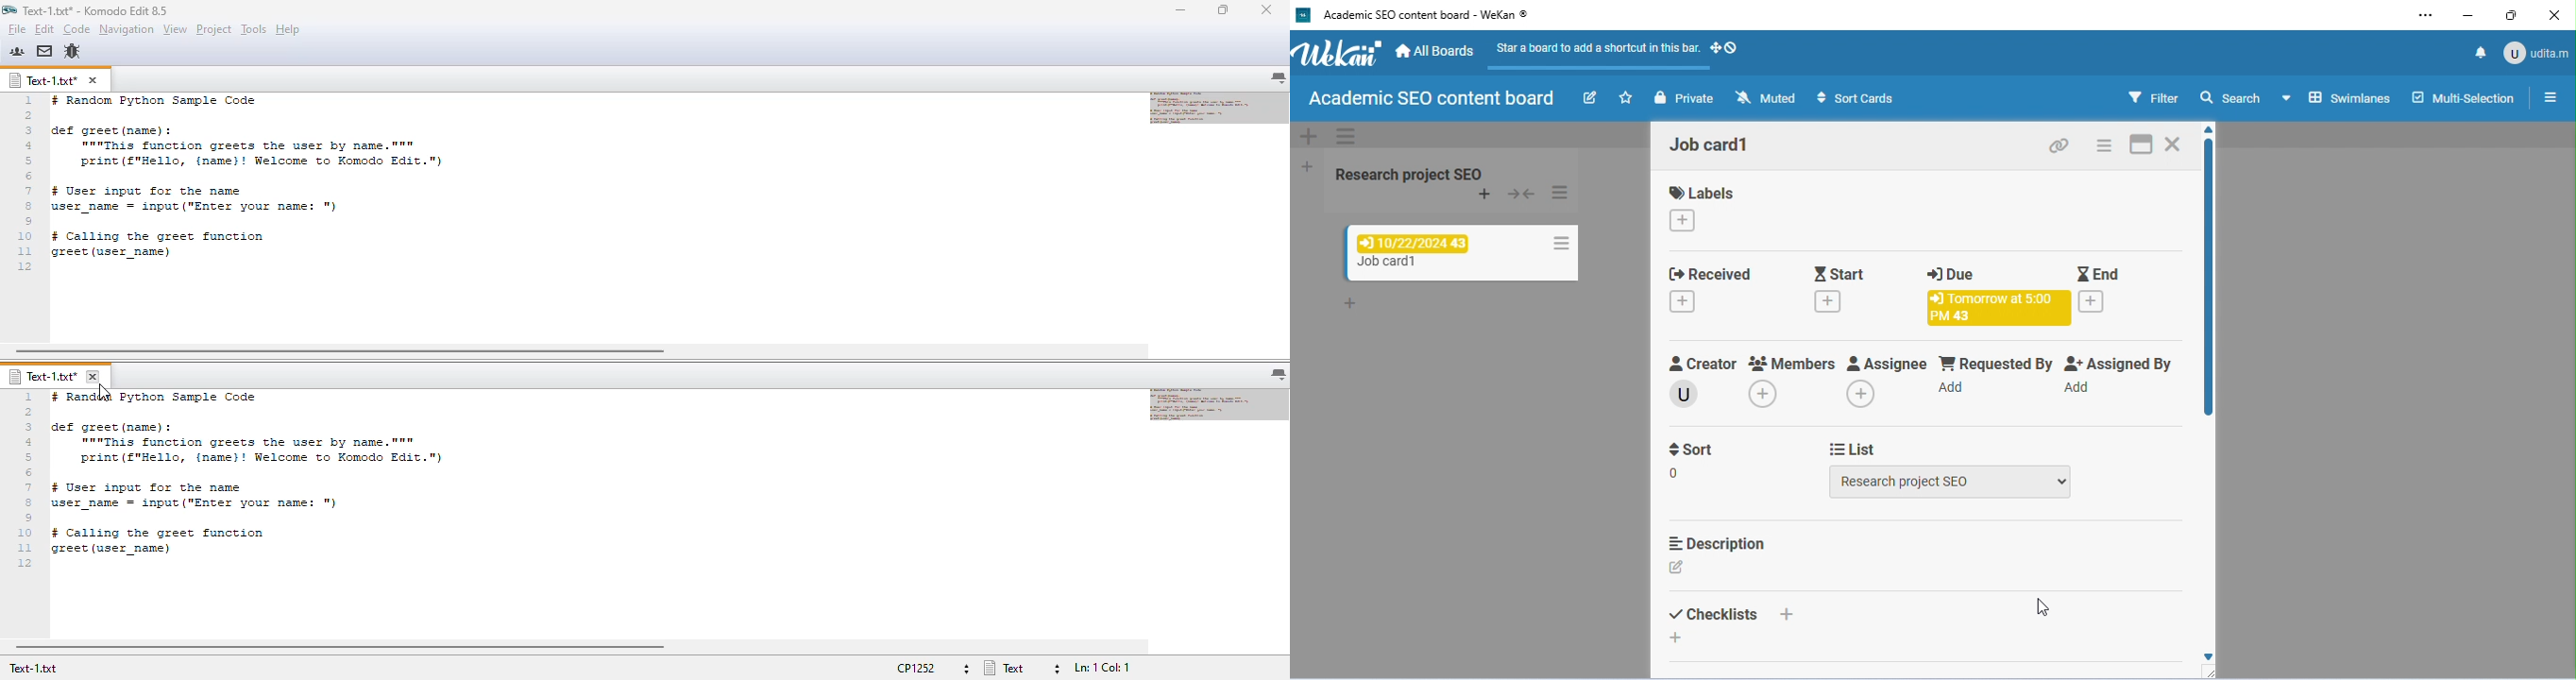  Describe the element at coordinates (295, 483) in the screenshot. I see `text` at that location.